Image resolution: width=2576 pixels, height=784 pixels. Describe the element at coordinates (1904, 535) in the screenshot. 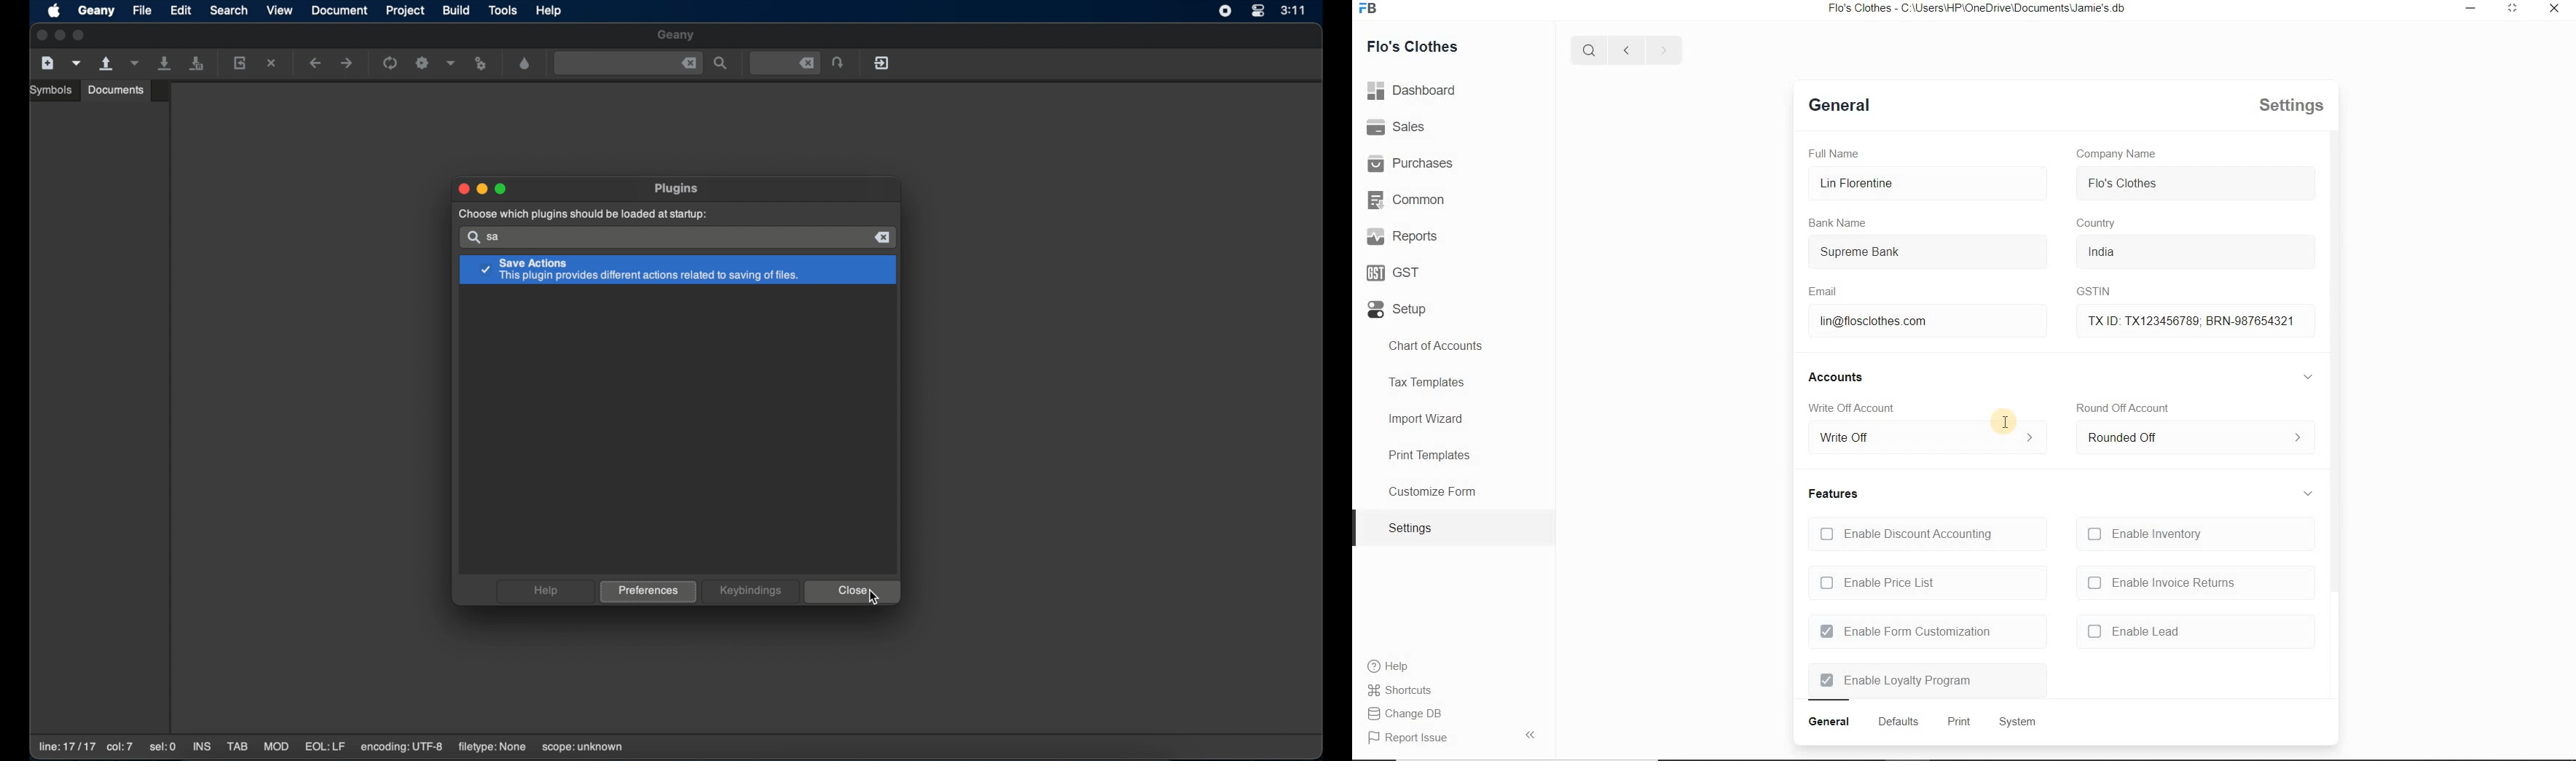

I see `Enable Discount Accounting` at that location.